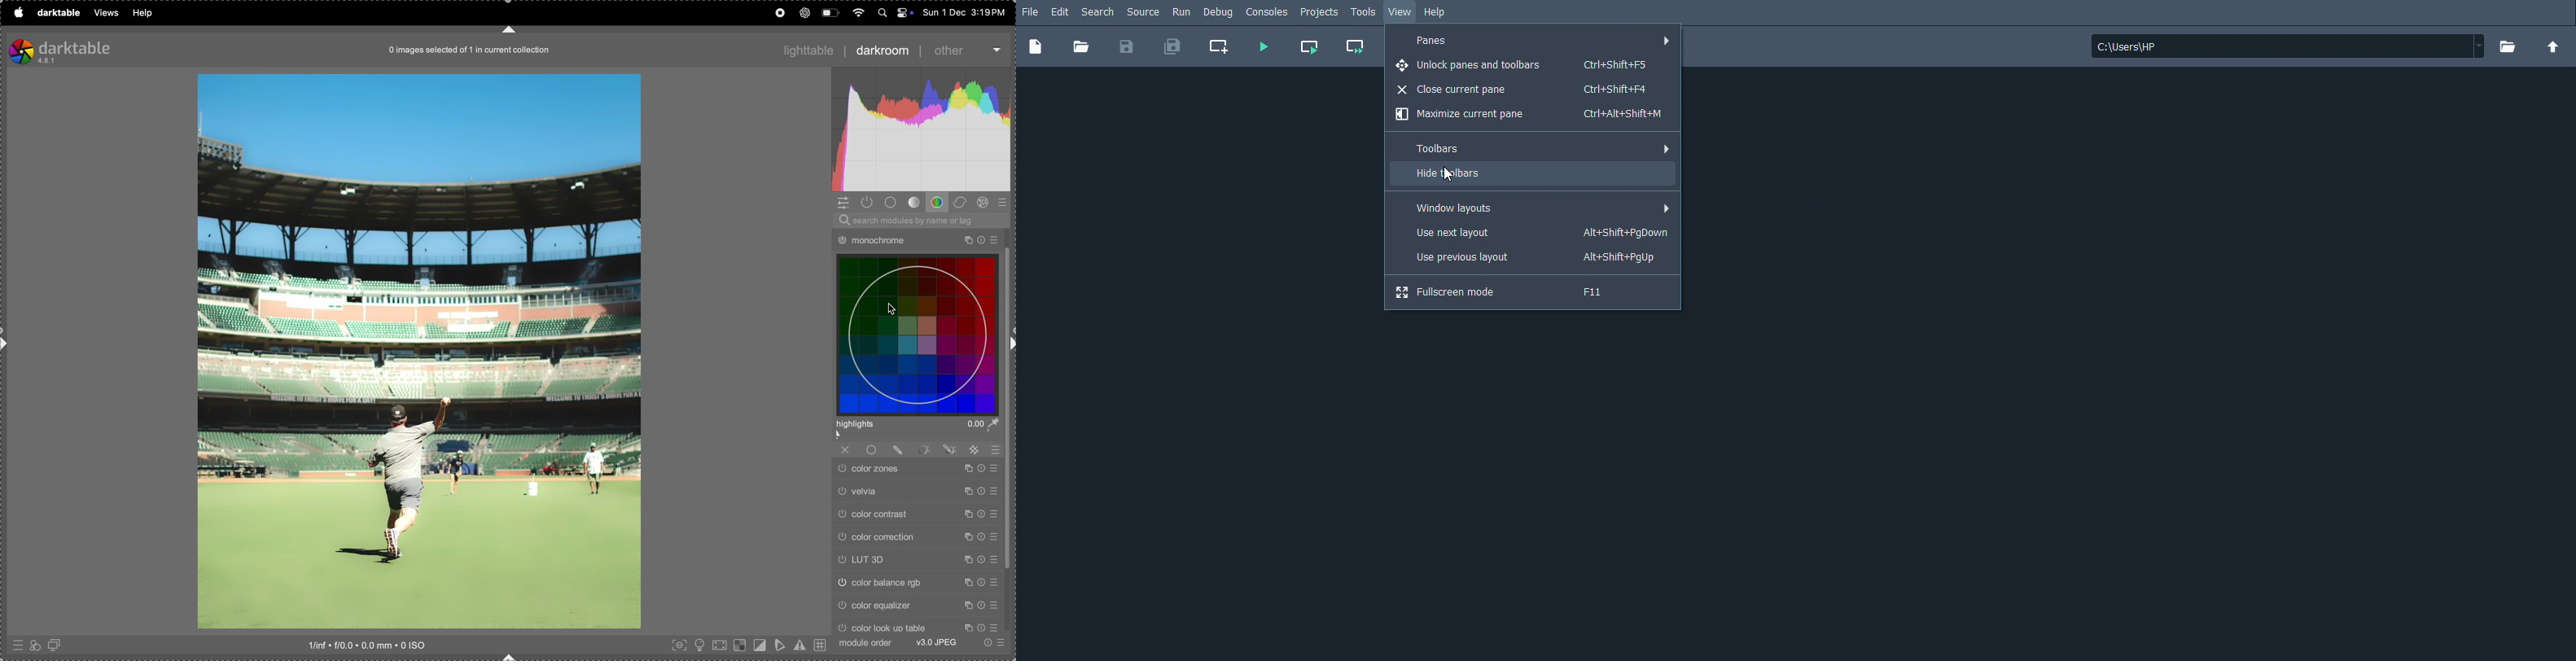 This screenshot has width=2576, height=672. Describe the element at coordinates (1436, 11) in the screenshot. I see `Help` at that location.